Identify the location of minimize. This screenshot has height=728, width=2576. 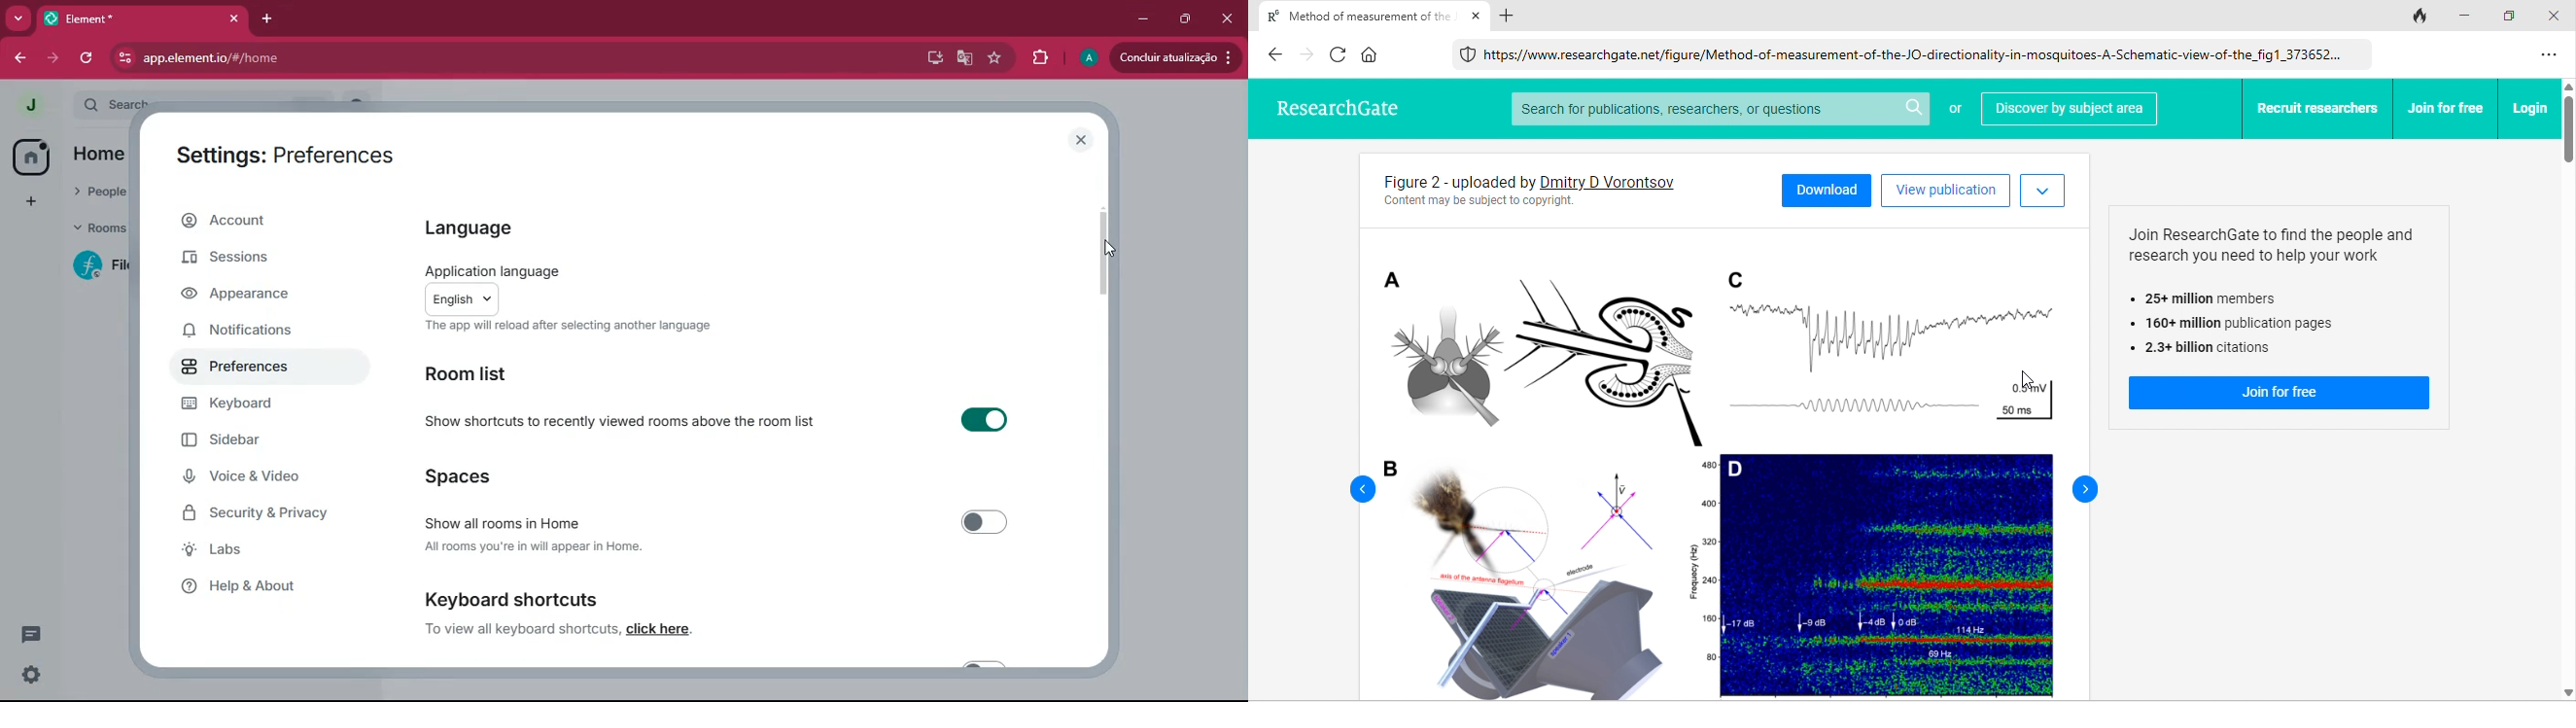
(1143, 16).